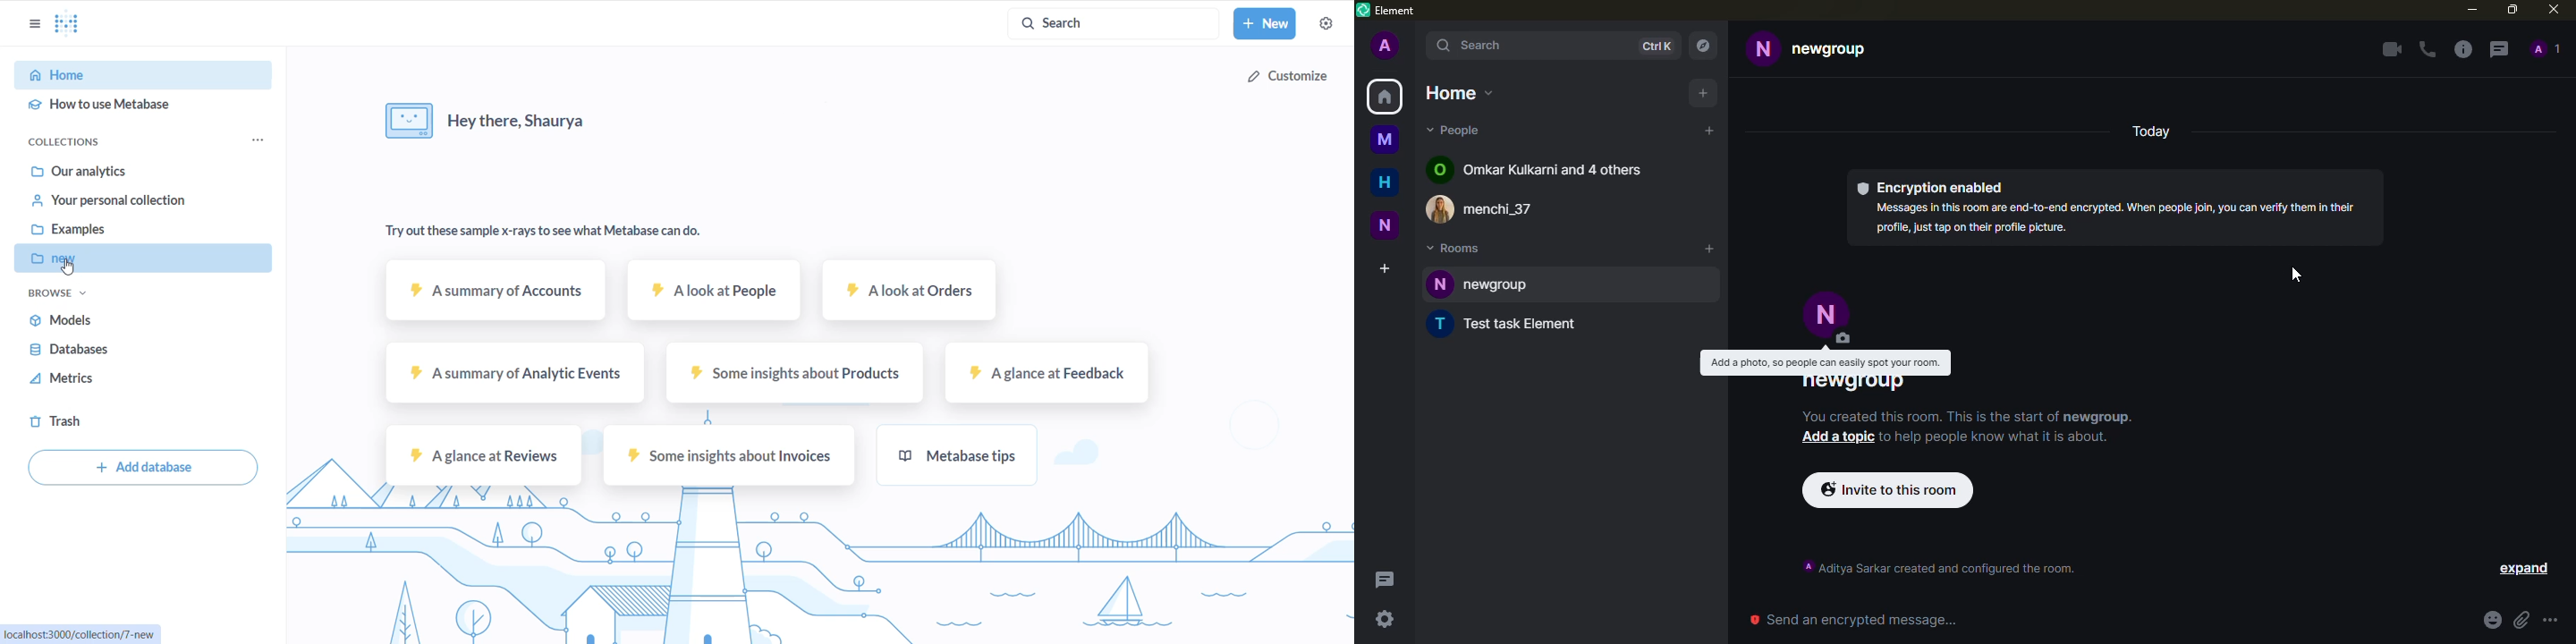 This screenshot has width=2576, height=644. What do you see at coordinates (1589, 284) in the screenshot?
I see `newgroup` at bounding box center [1589, 284].